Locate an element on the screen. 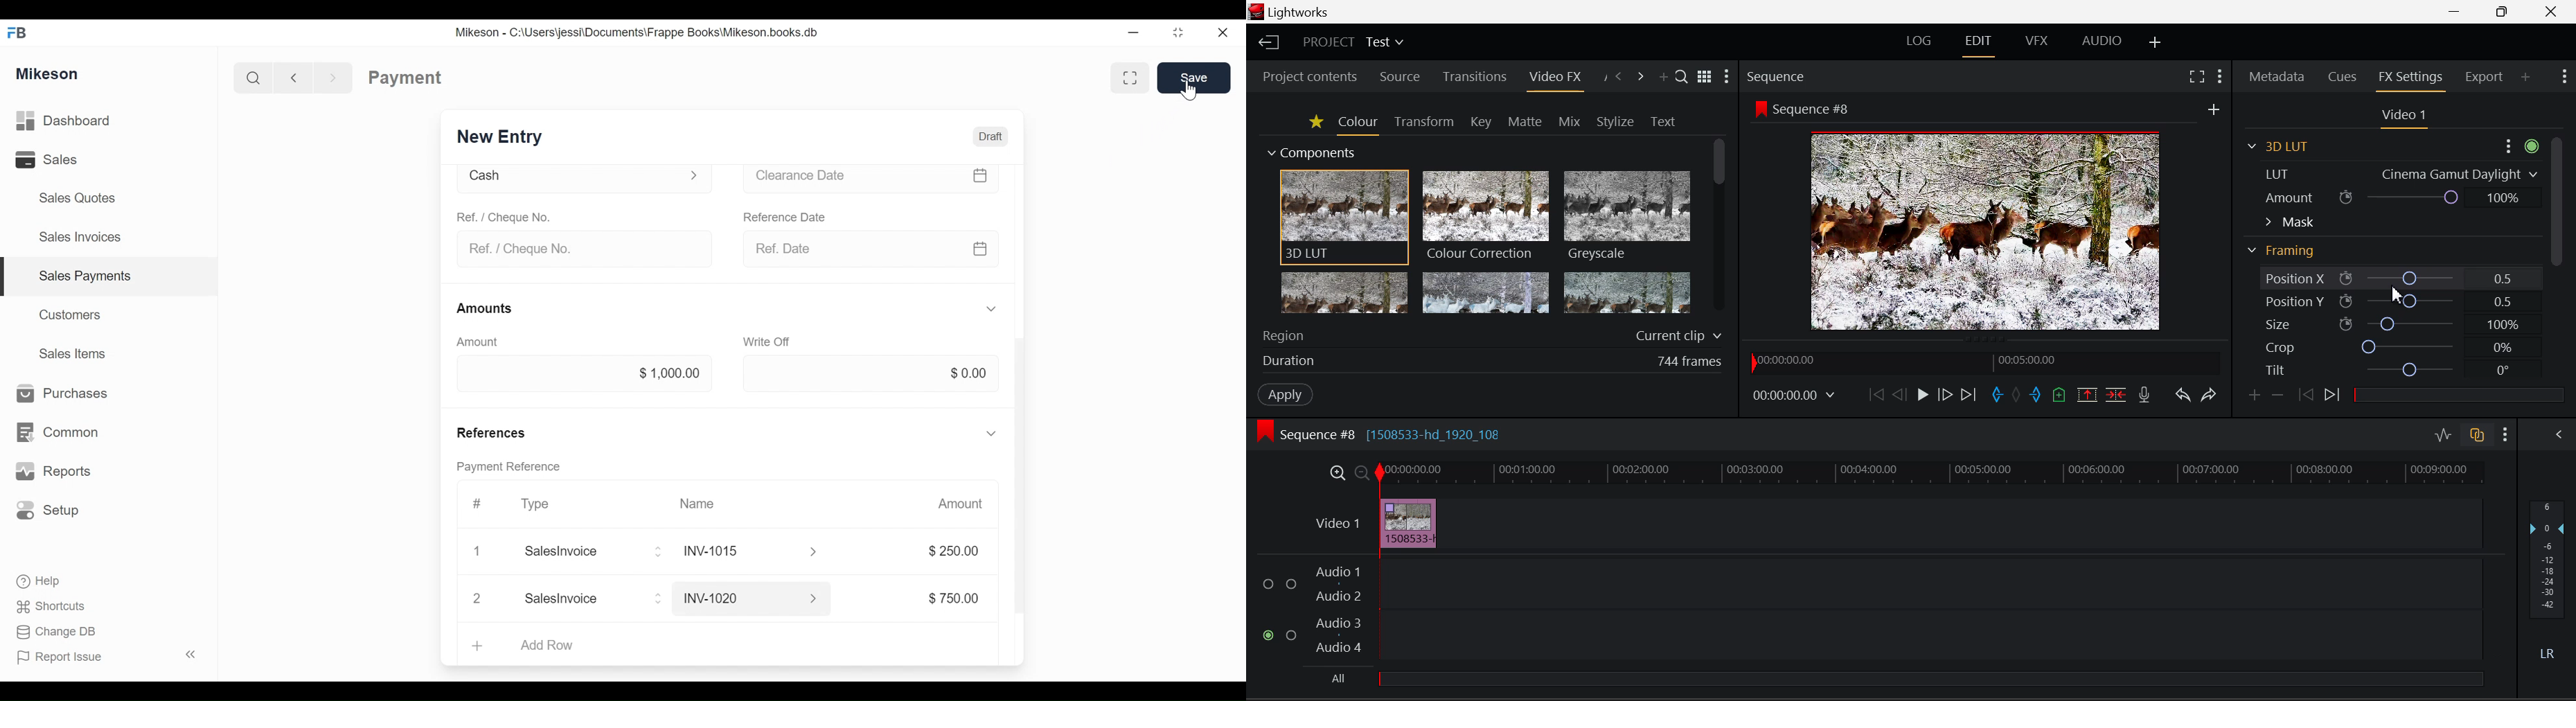  Mikeson - C:\Users\jessi\Documents\Frappe Books\Mikeson.books.db is located at coordinates (638, 32).